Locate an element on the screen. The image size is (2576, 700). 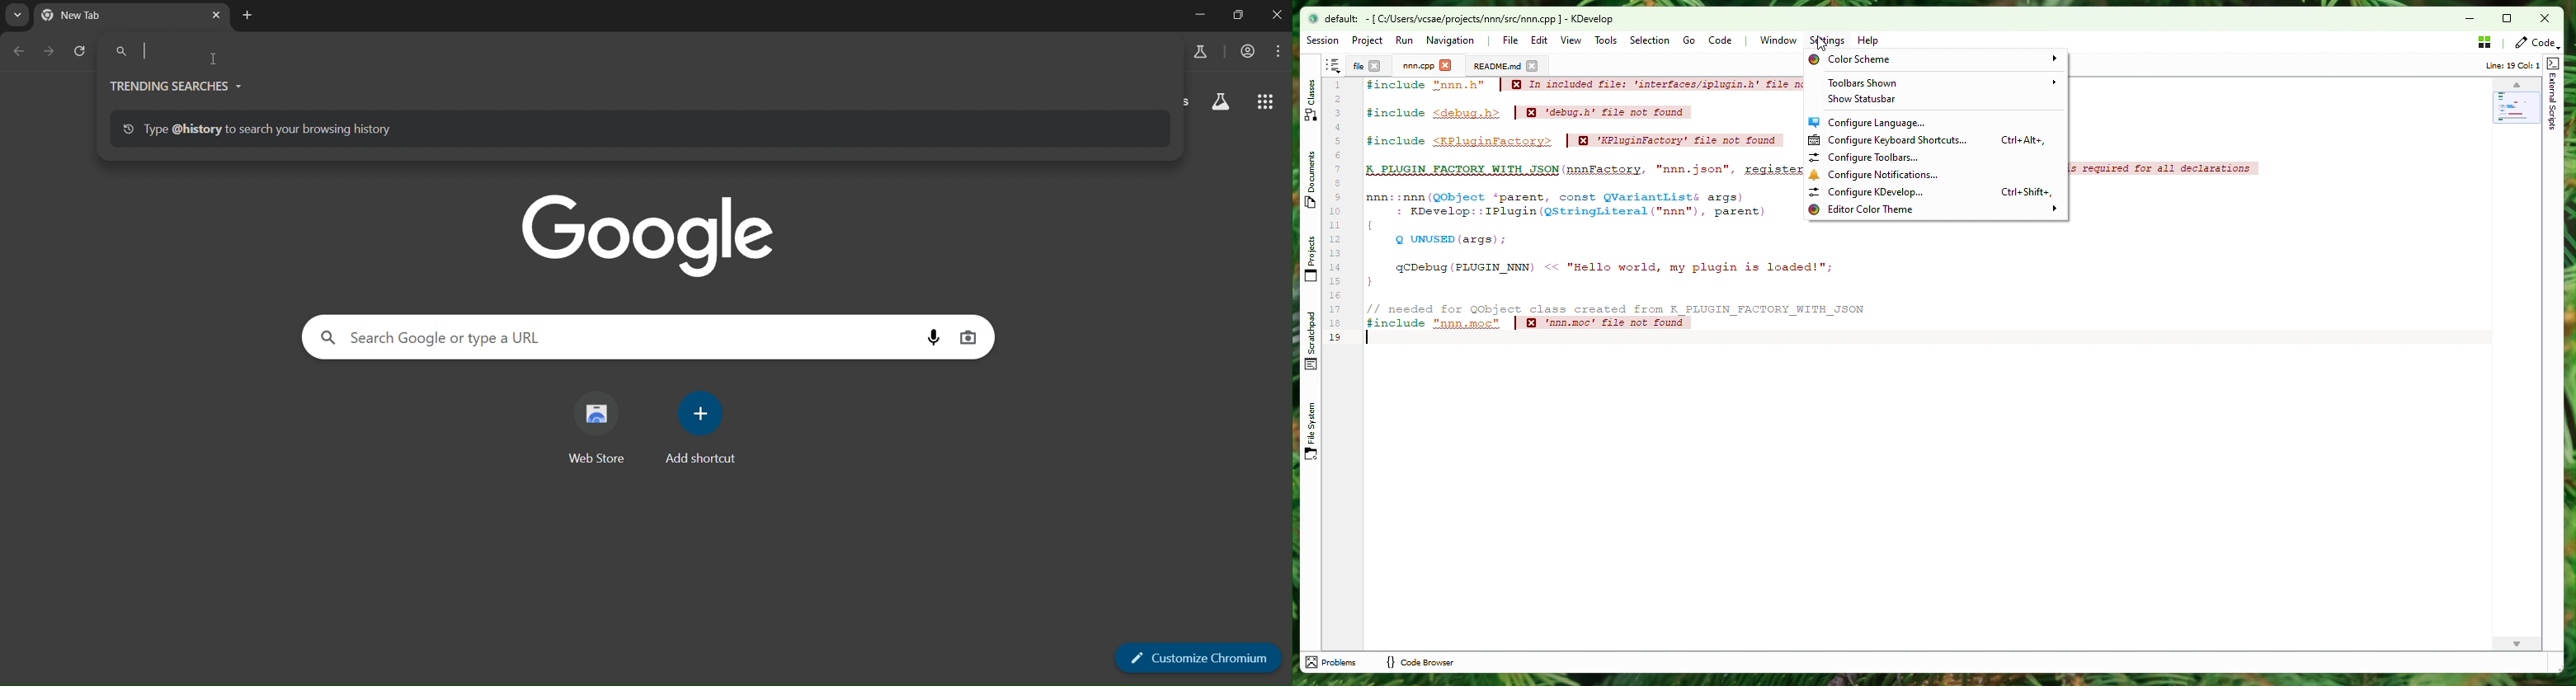
close is located at coordinates (1376, 66).